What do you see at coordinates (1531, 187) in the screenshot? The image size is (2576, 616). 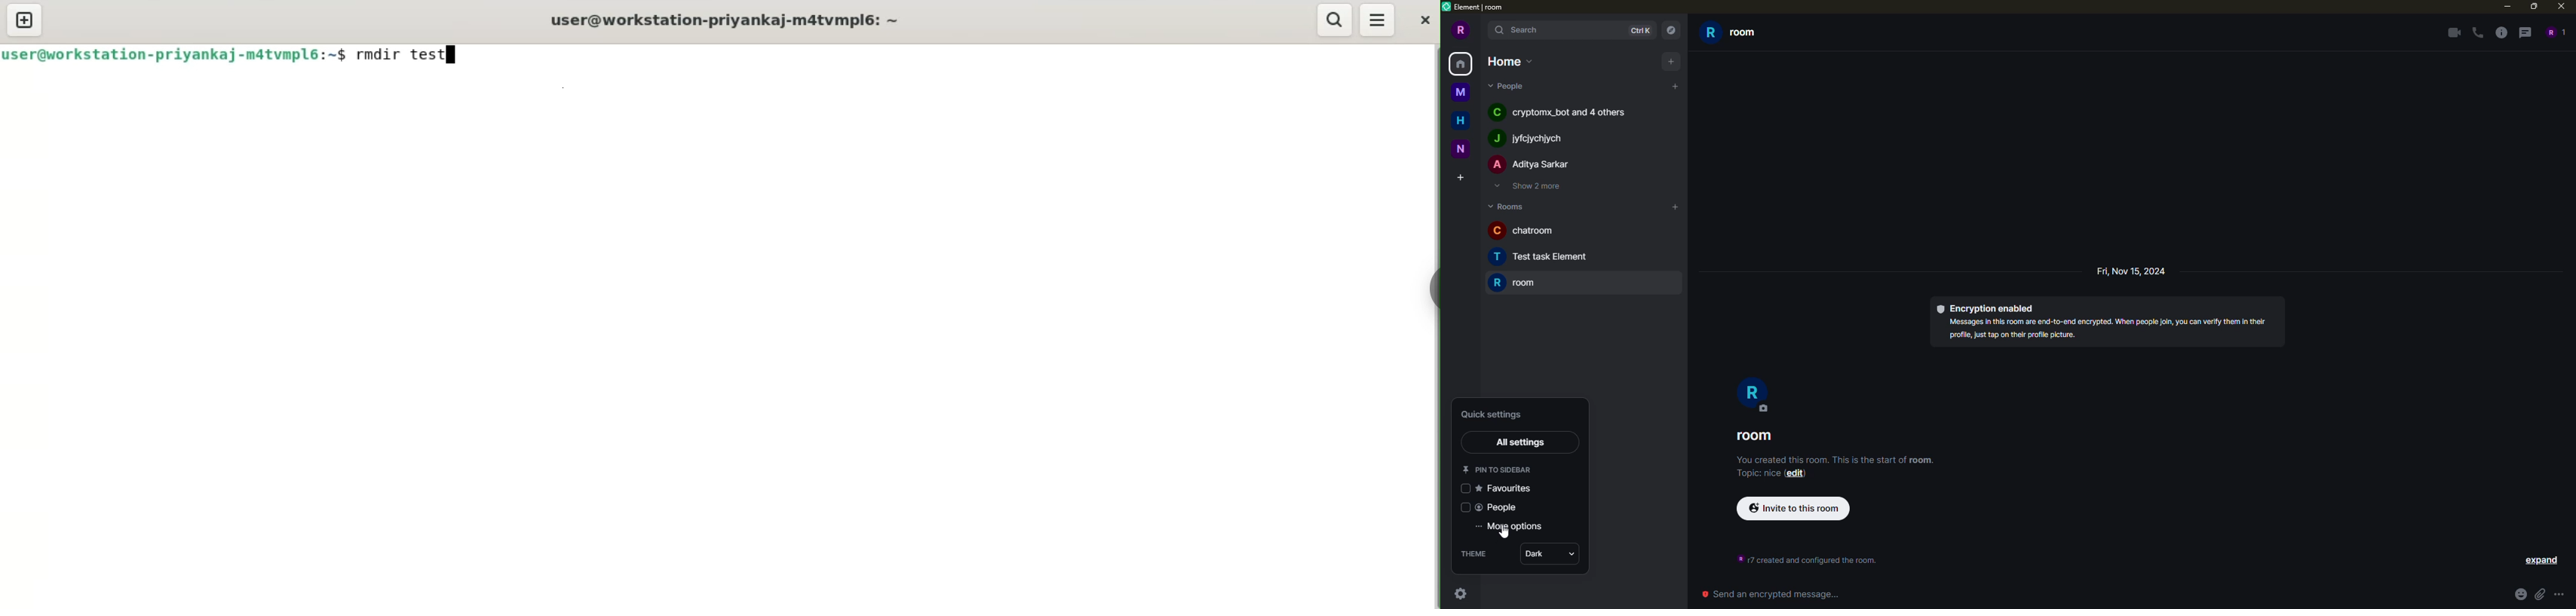 I see `show 2 more` at bounding box center [1531, 187].